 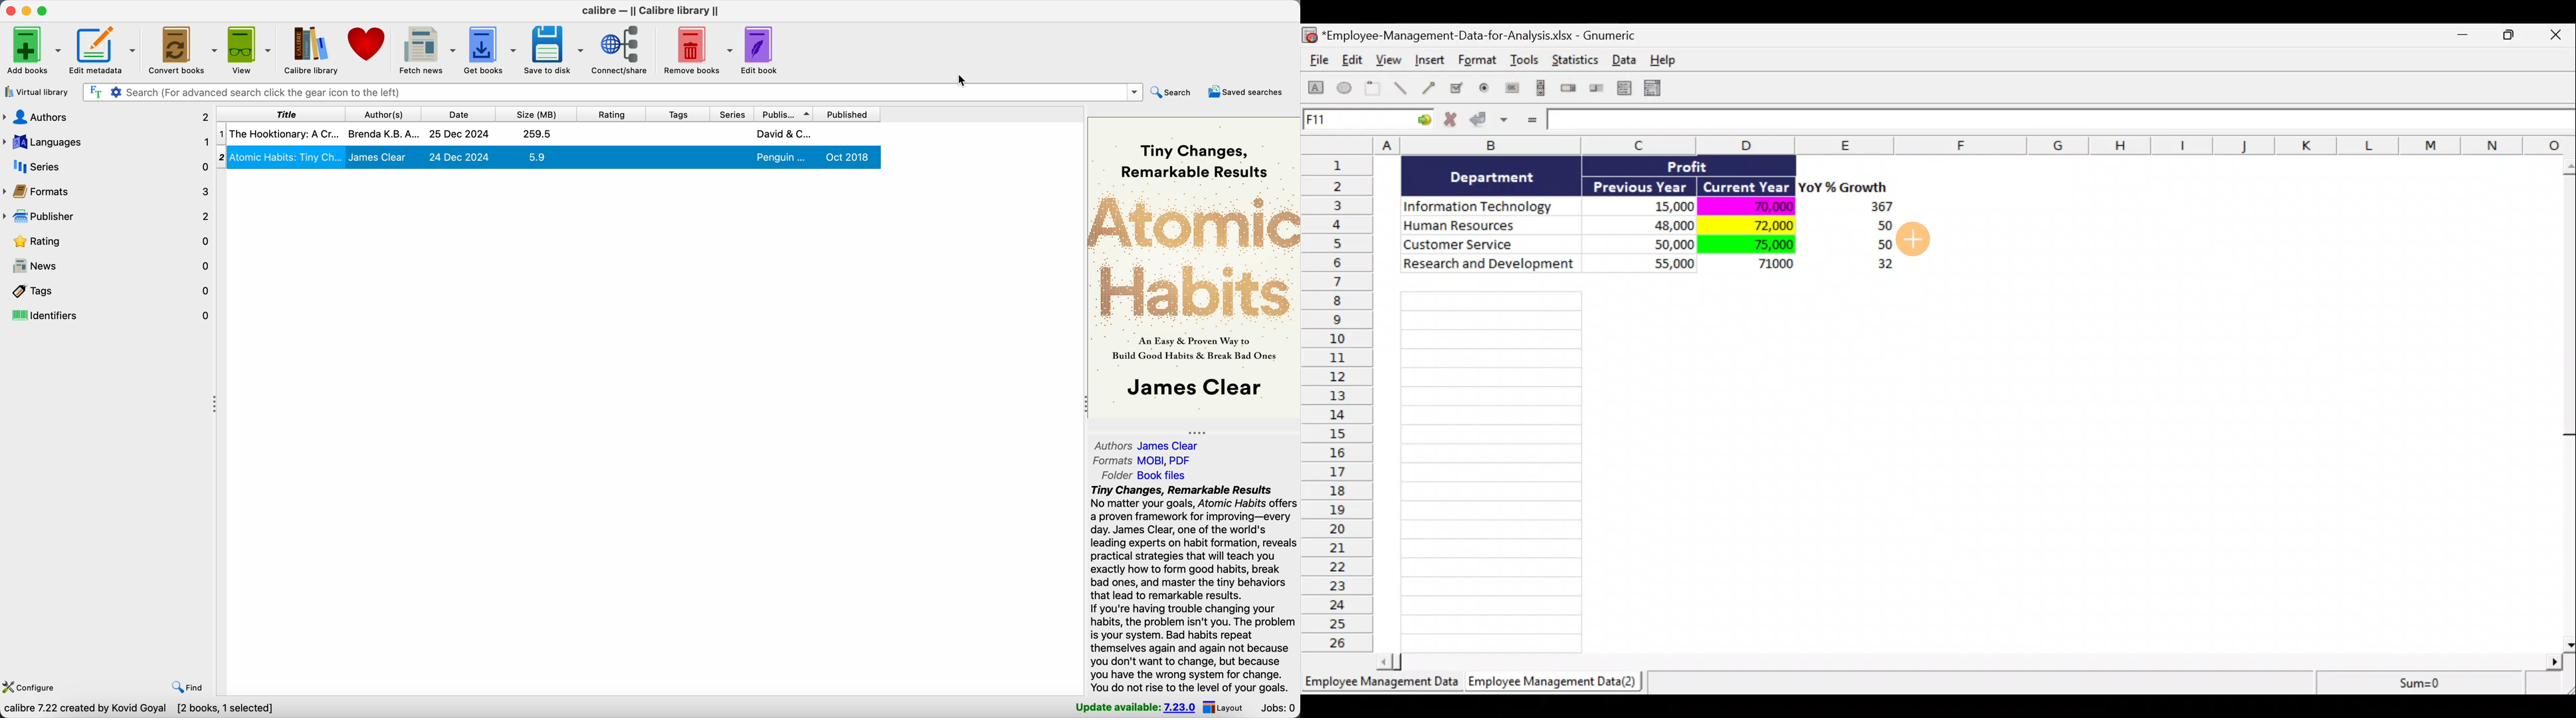 What do you see at coordinates (107, 316) in the screenshot?
I see `identifiers` at bounding box center [107, 316].